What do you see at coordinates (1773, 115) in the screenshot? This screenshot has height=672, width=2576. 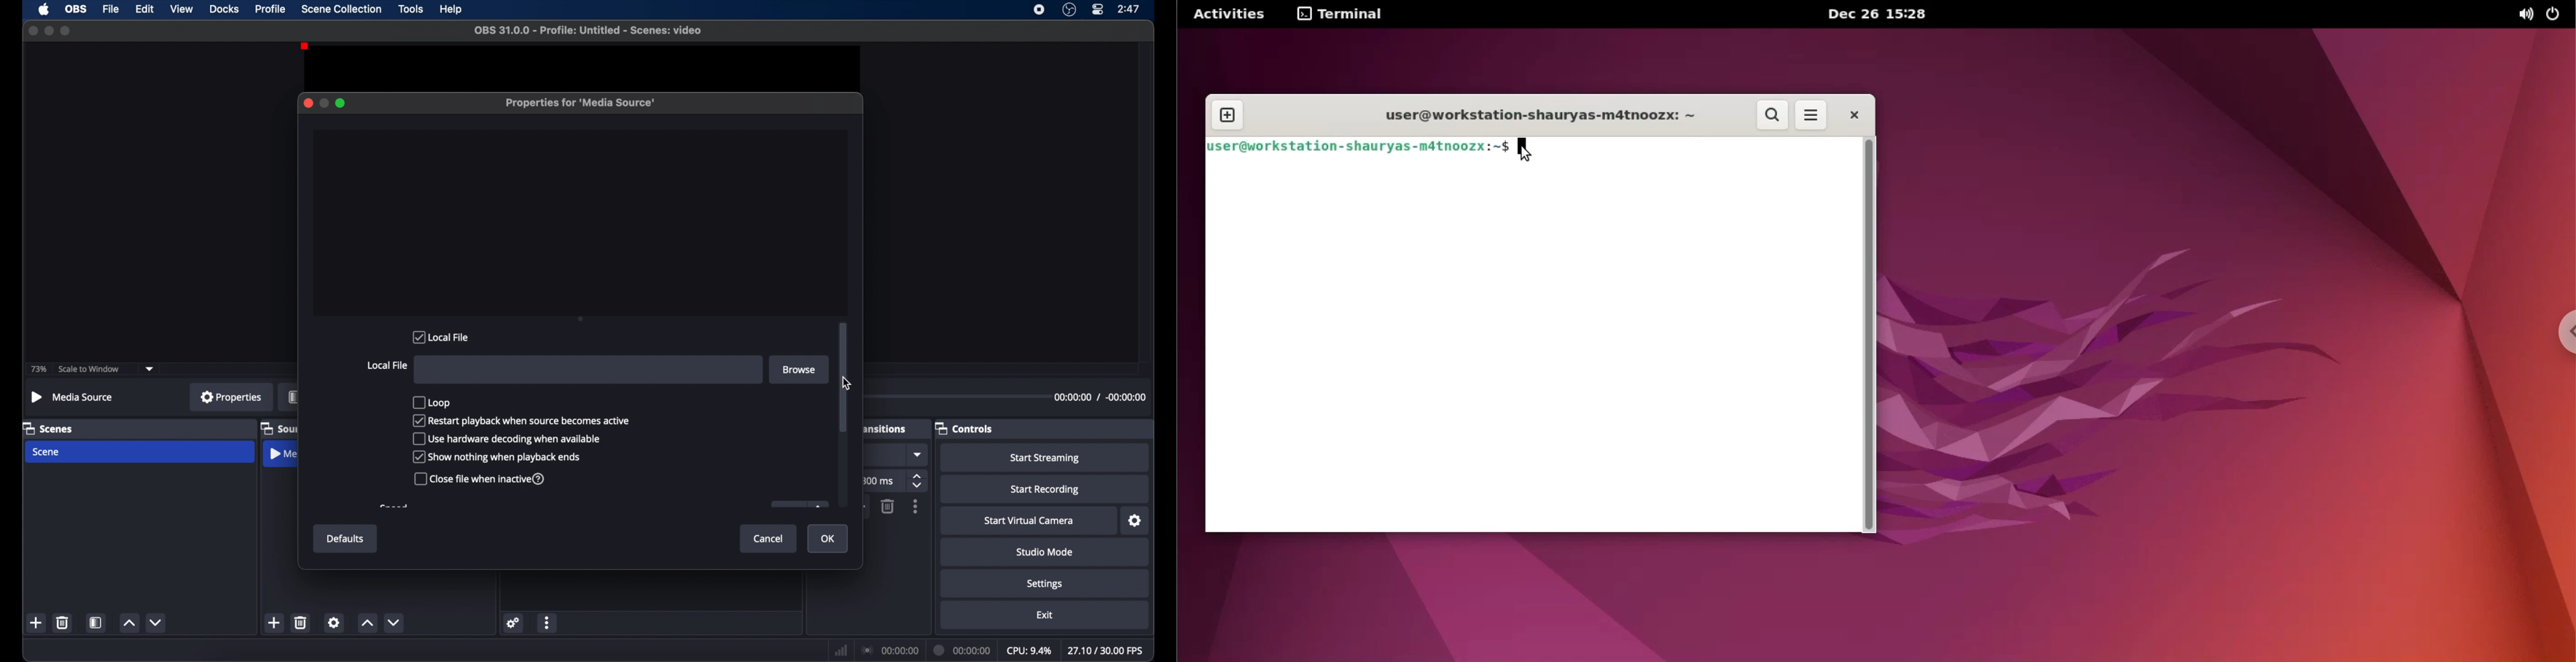 I see `search` at bounding box center [1773, 115].